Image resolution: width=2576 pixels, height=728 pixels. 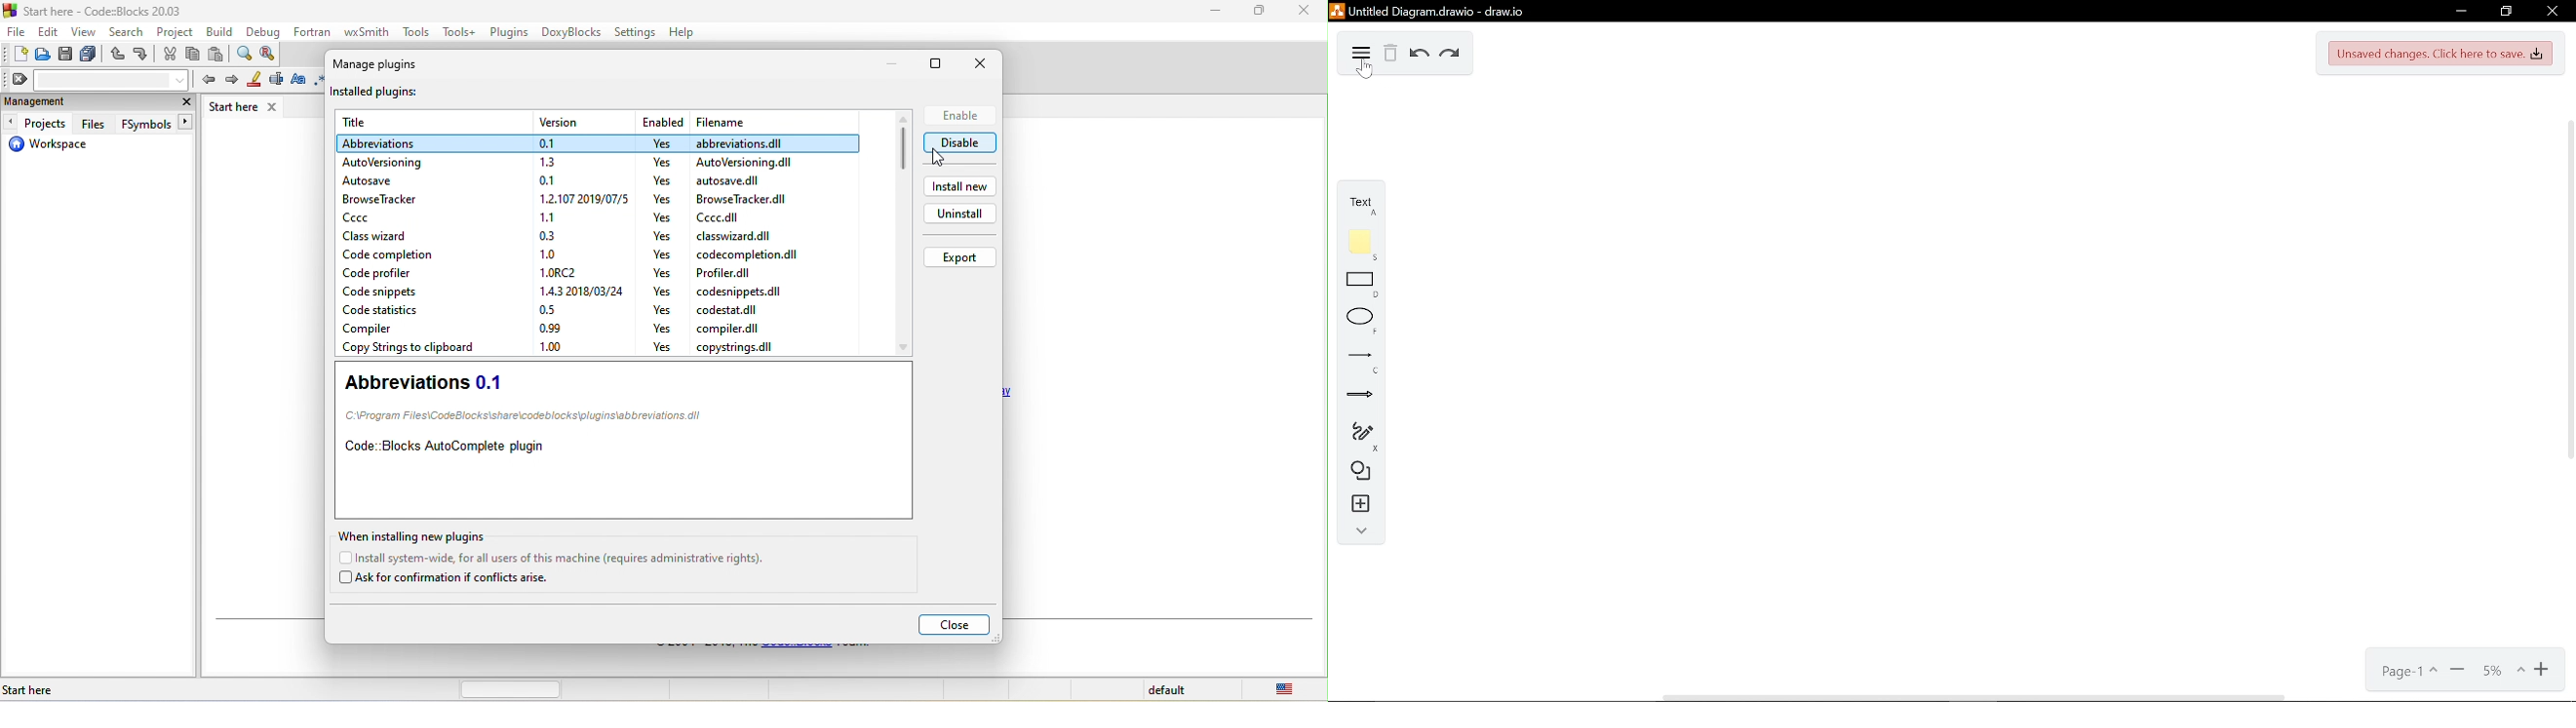 I want to click on start here, so click(x=247, y=107).